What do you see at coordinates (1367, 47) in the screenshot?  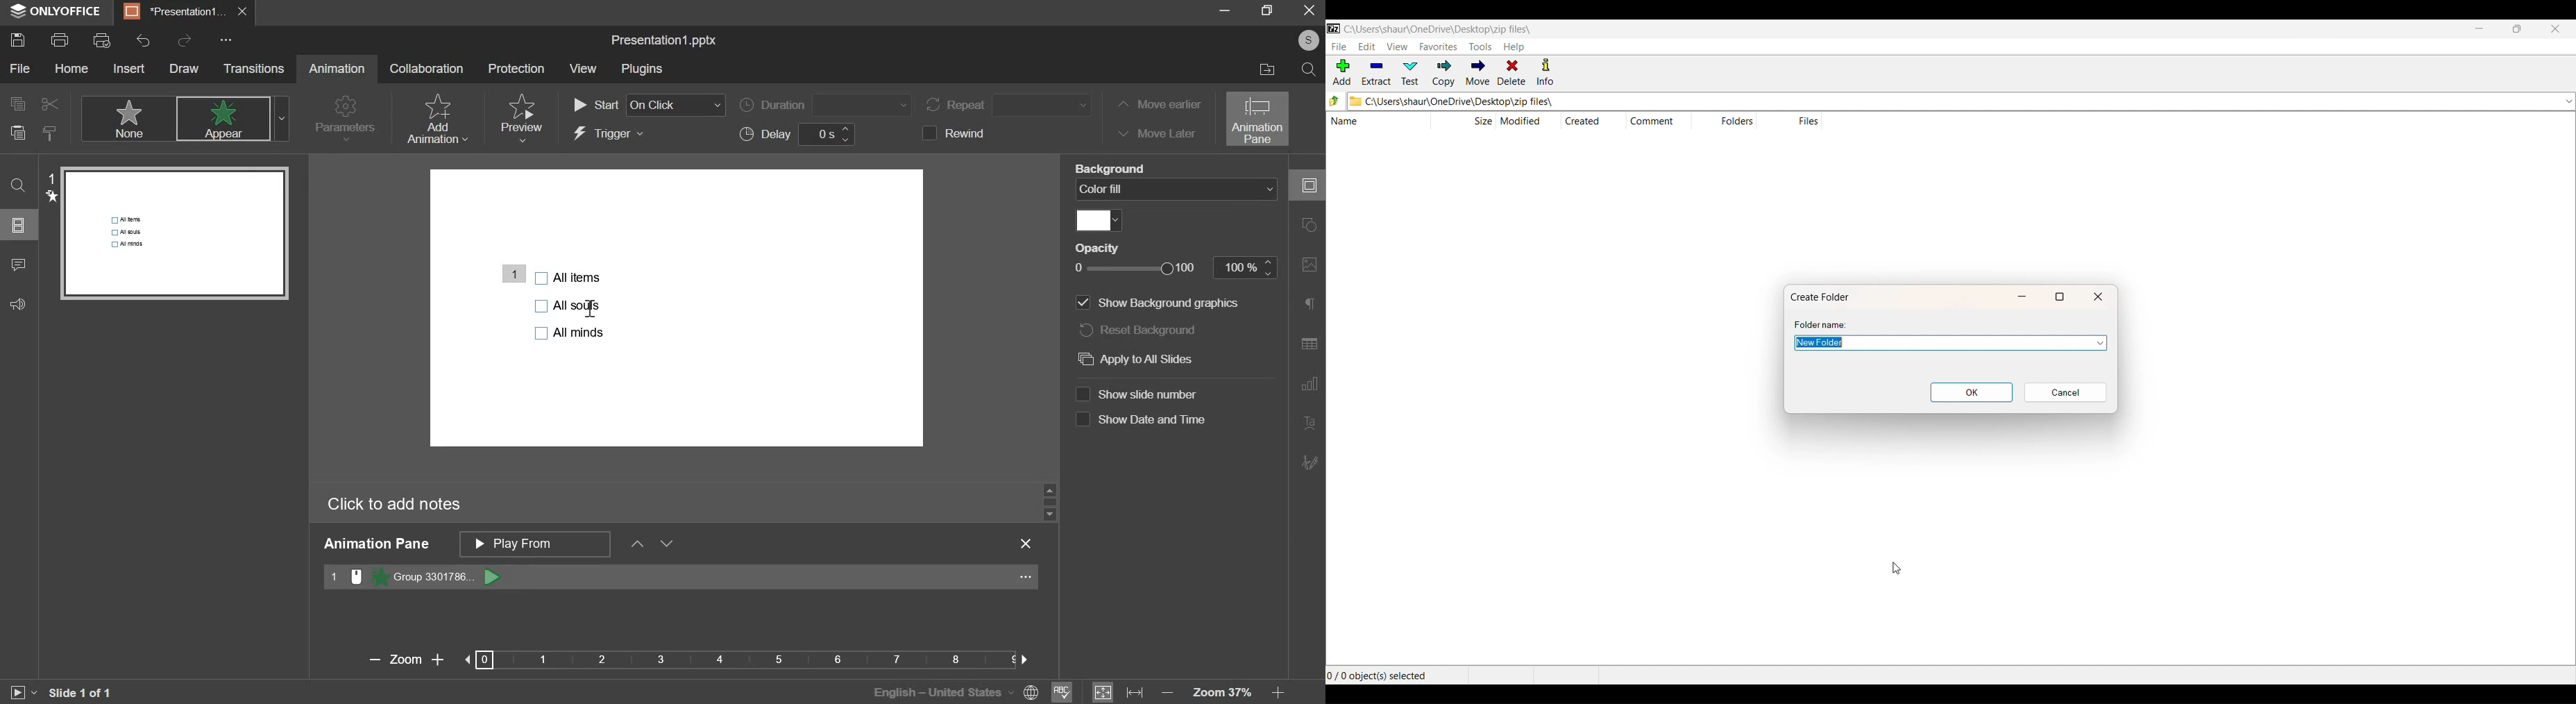 I see `EDIT` at bounding box center [1367, 47].